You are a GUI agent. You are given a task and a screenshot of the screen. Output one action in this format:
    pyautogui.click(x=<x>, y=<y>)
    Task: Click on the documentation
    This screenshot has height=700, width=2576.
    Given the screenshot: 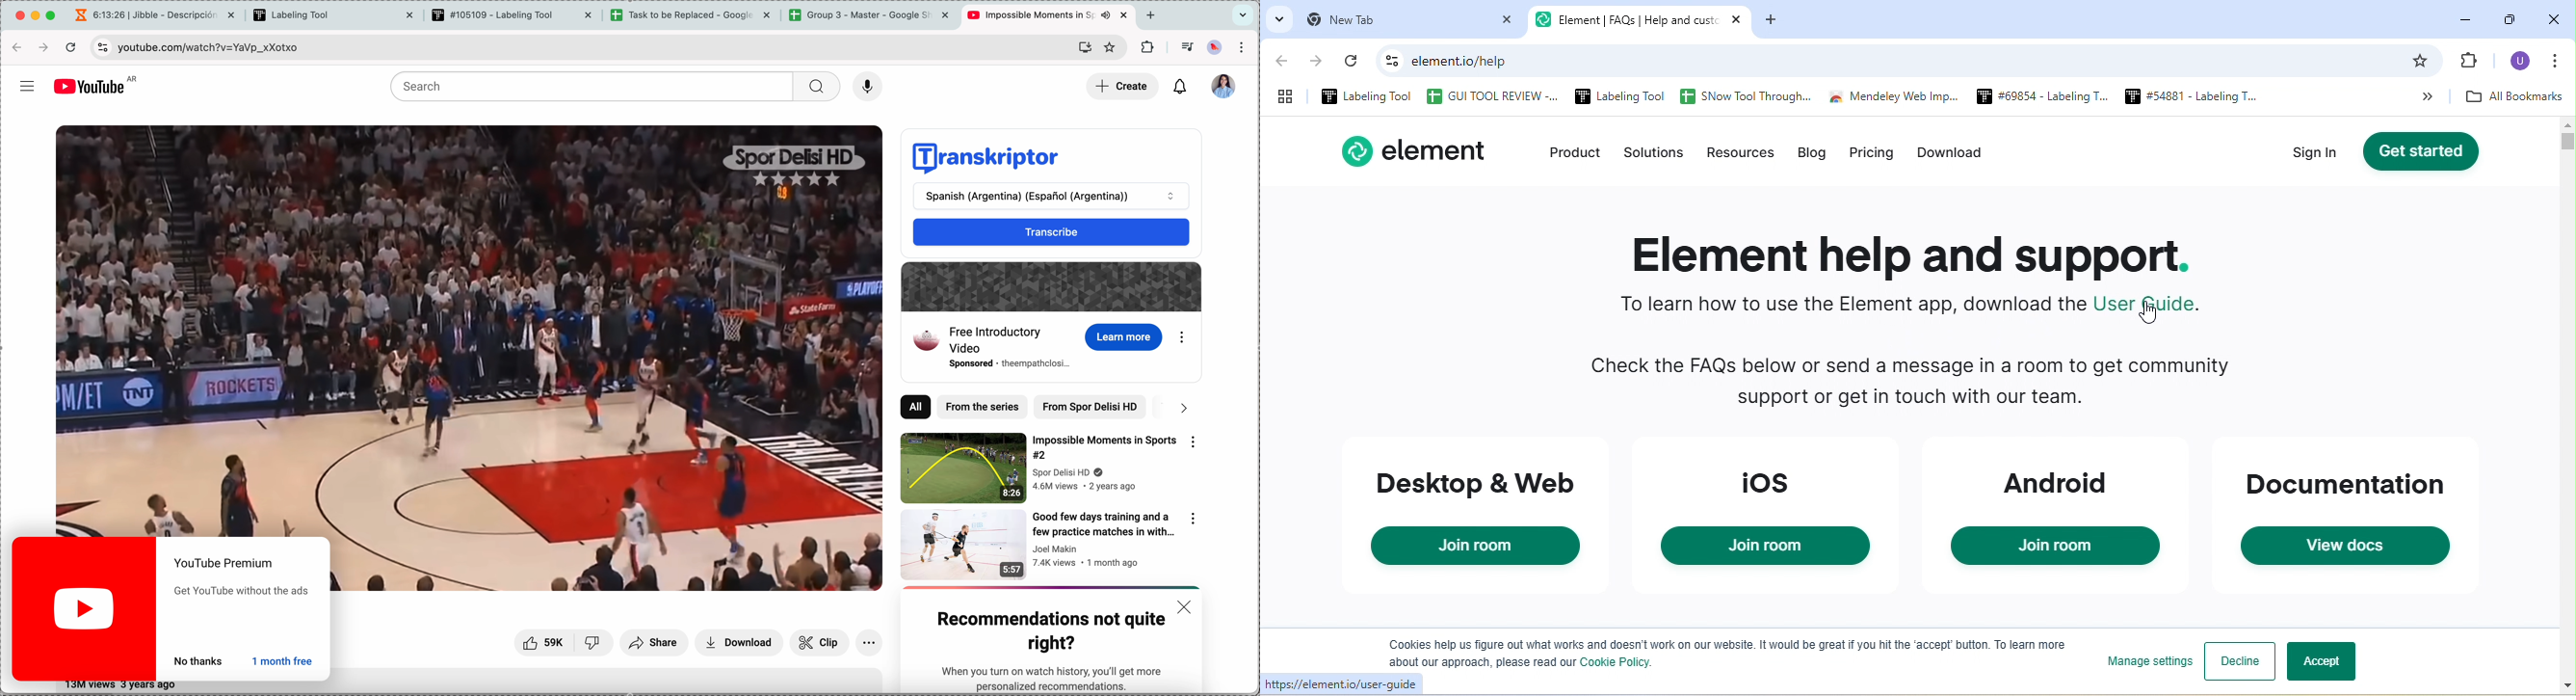 What is the action you would take?
    pyautogui.click(x=2358, y=484)
    